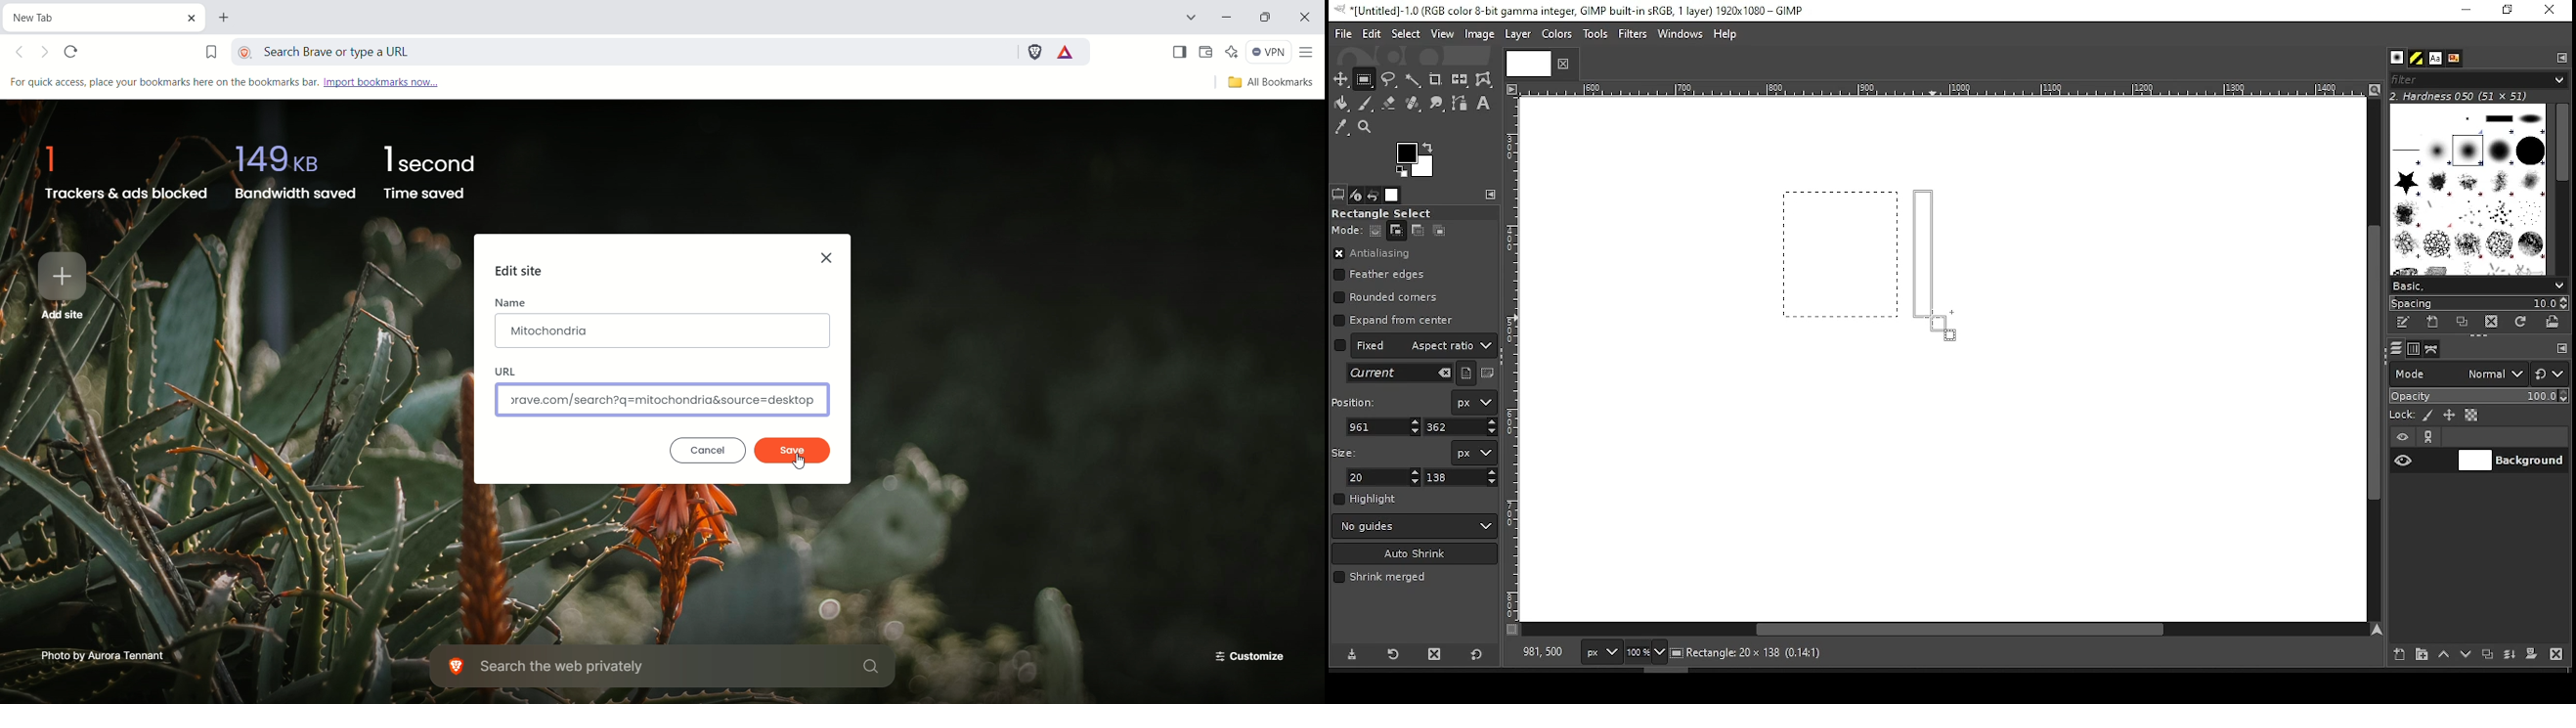  I want to click on guides, so click(1415, 526).